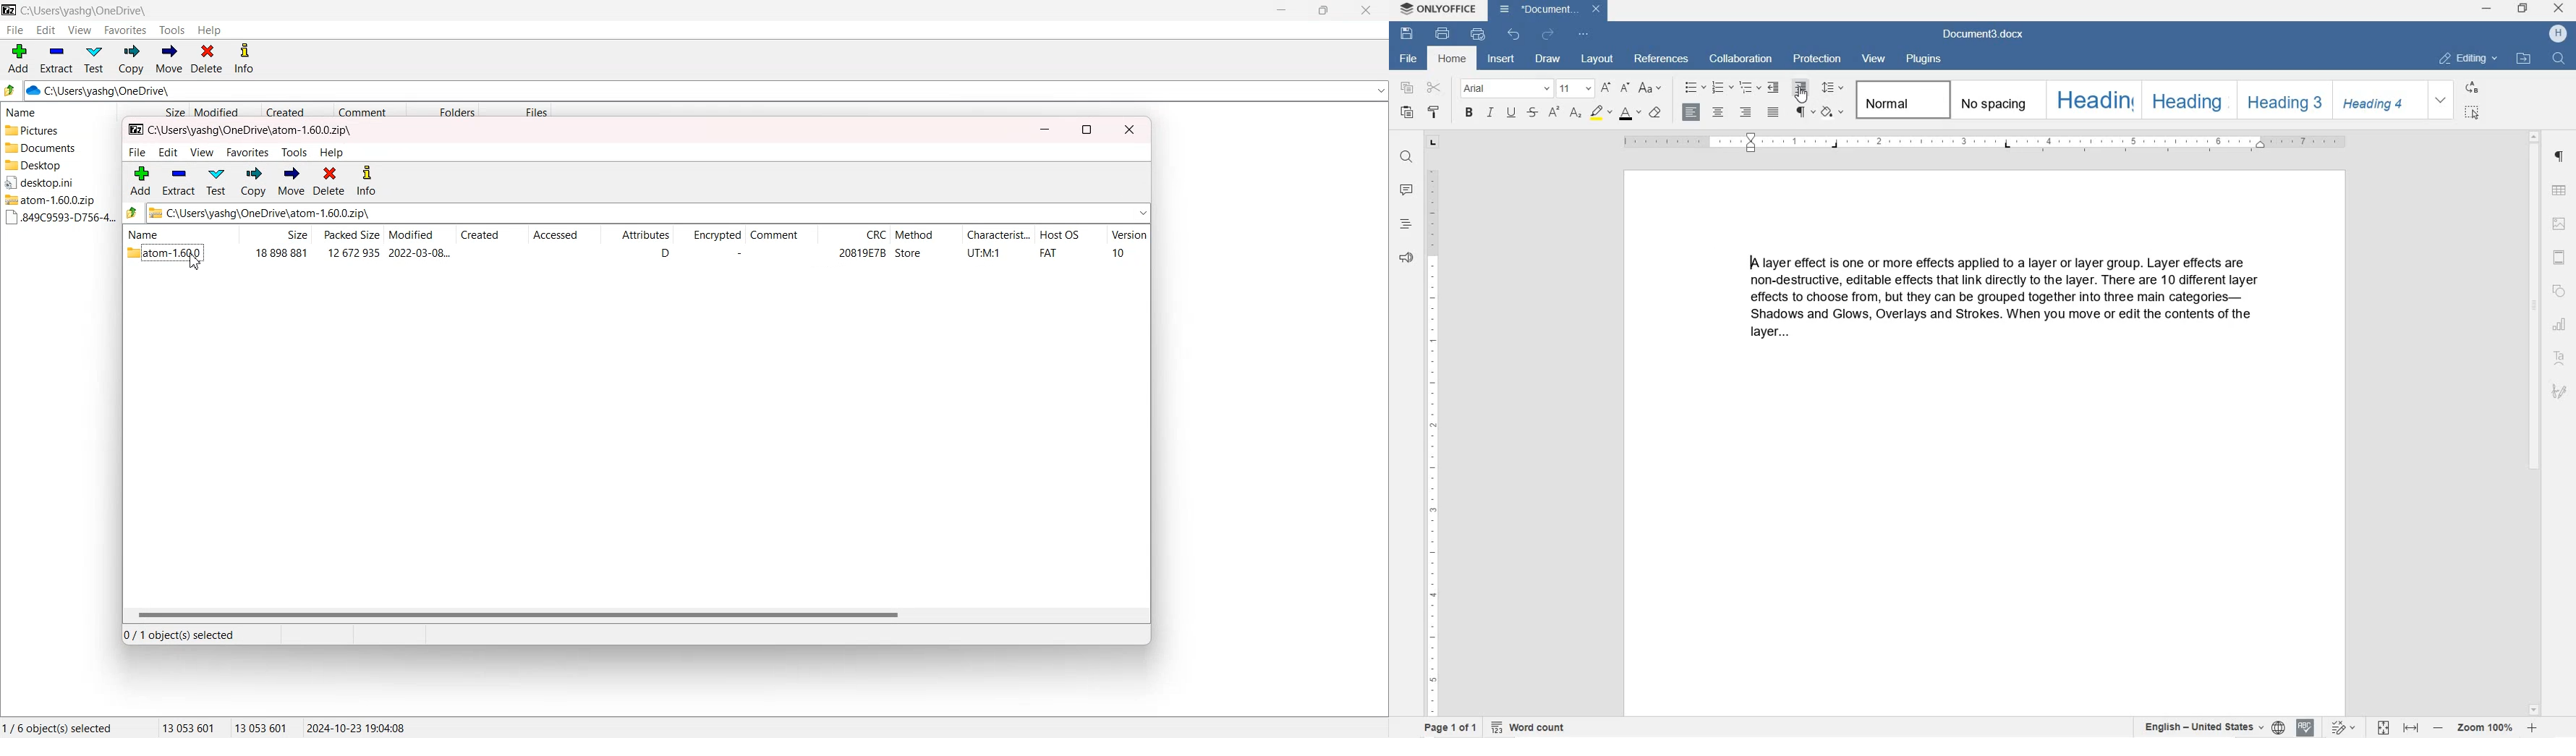  What do you see at coordinates (2341, 727) in the screenshot?
I see `TRACK CHANGES` at bounding box center [2341, 727].